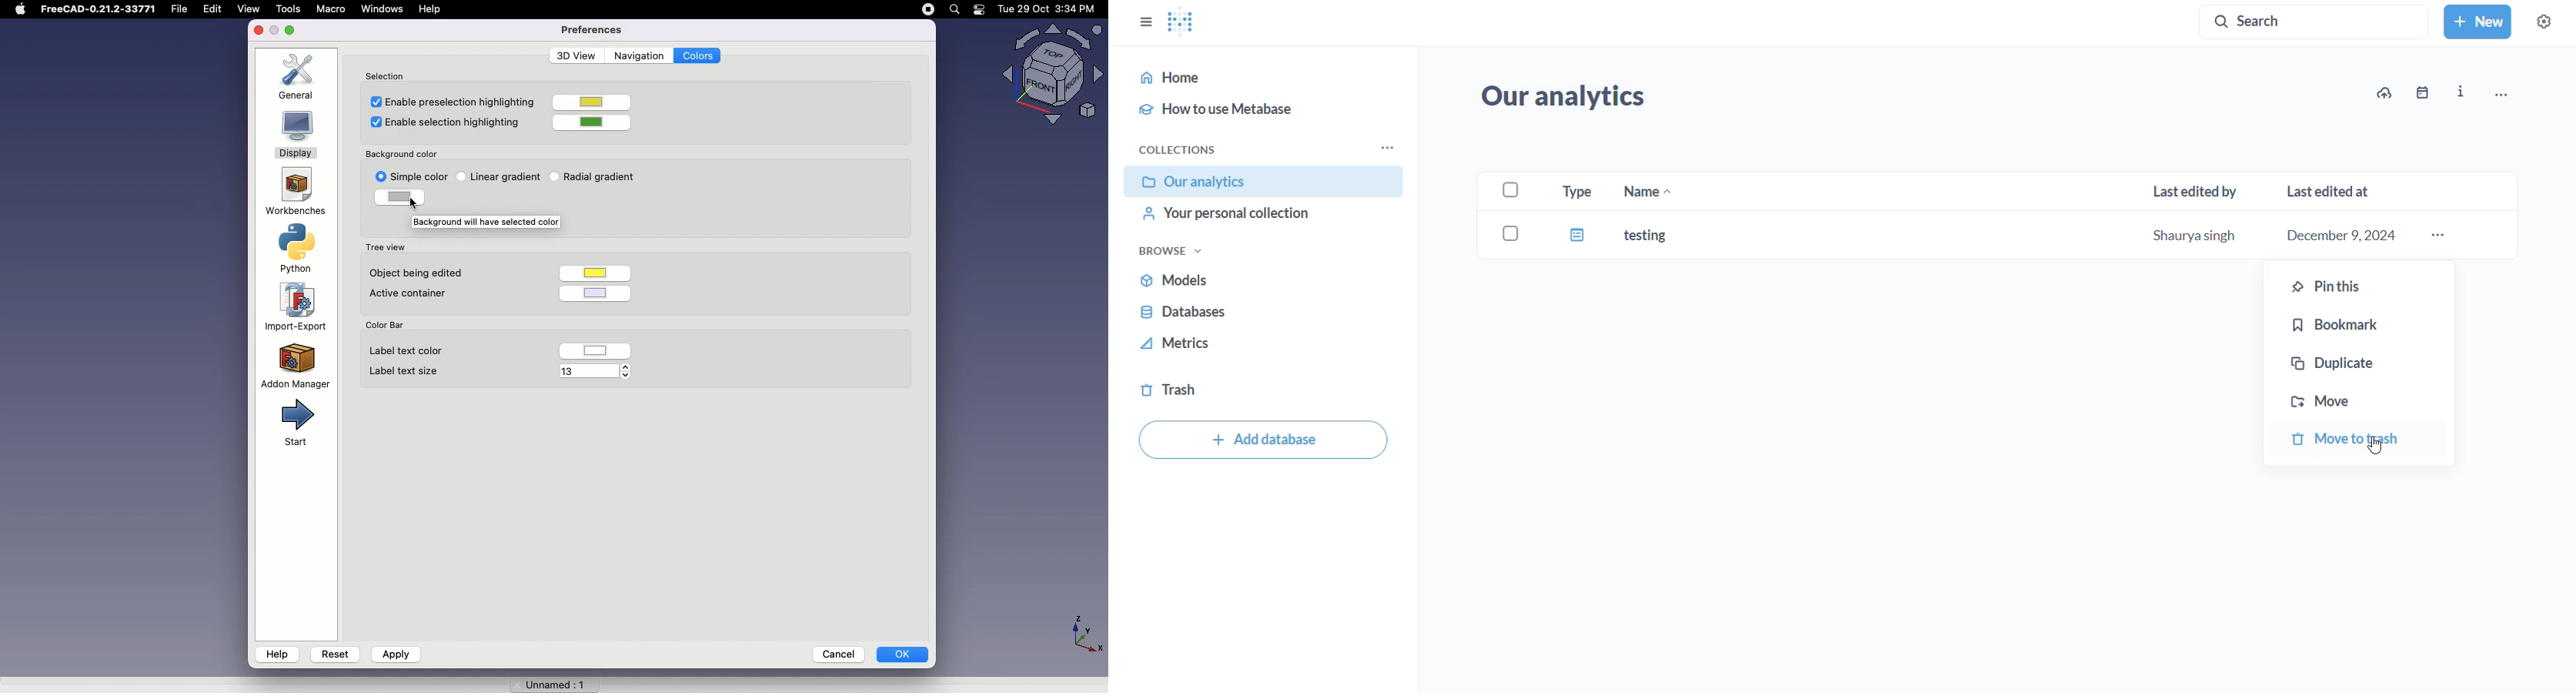 Image resolution: width=2576 pixels, height=700 pixels. What do you see at coordinates (1574, 99) in the screenshot?
I see `our analytics ` at bounding box center [1574, 99].